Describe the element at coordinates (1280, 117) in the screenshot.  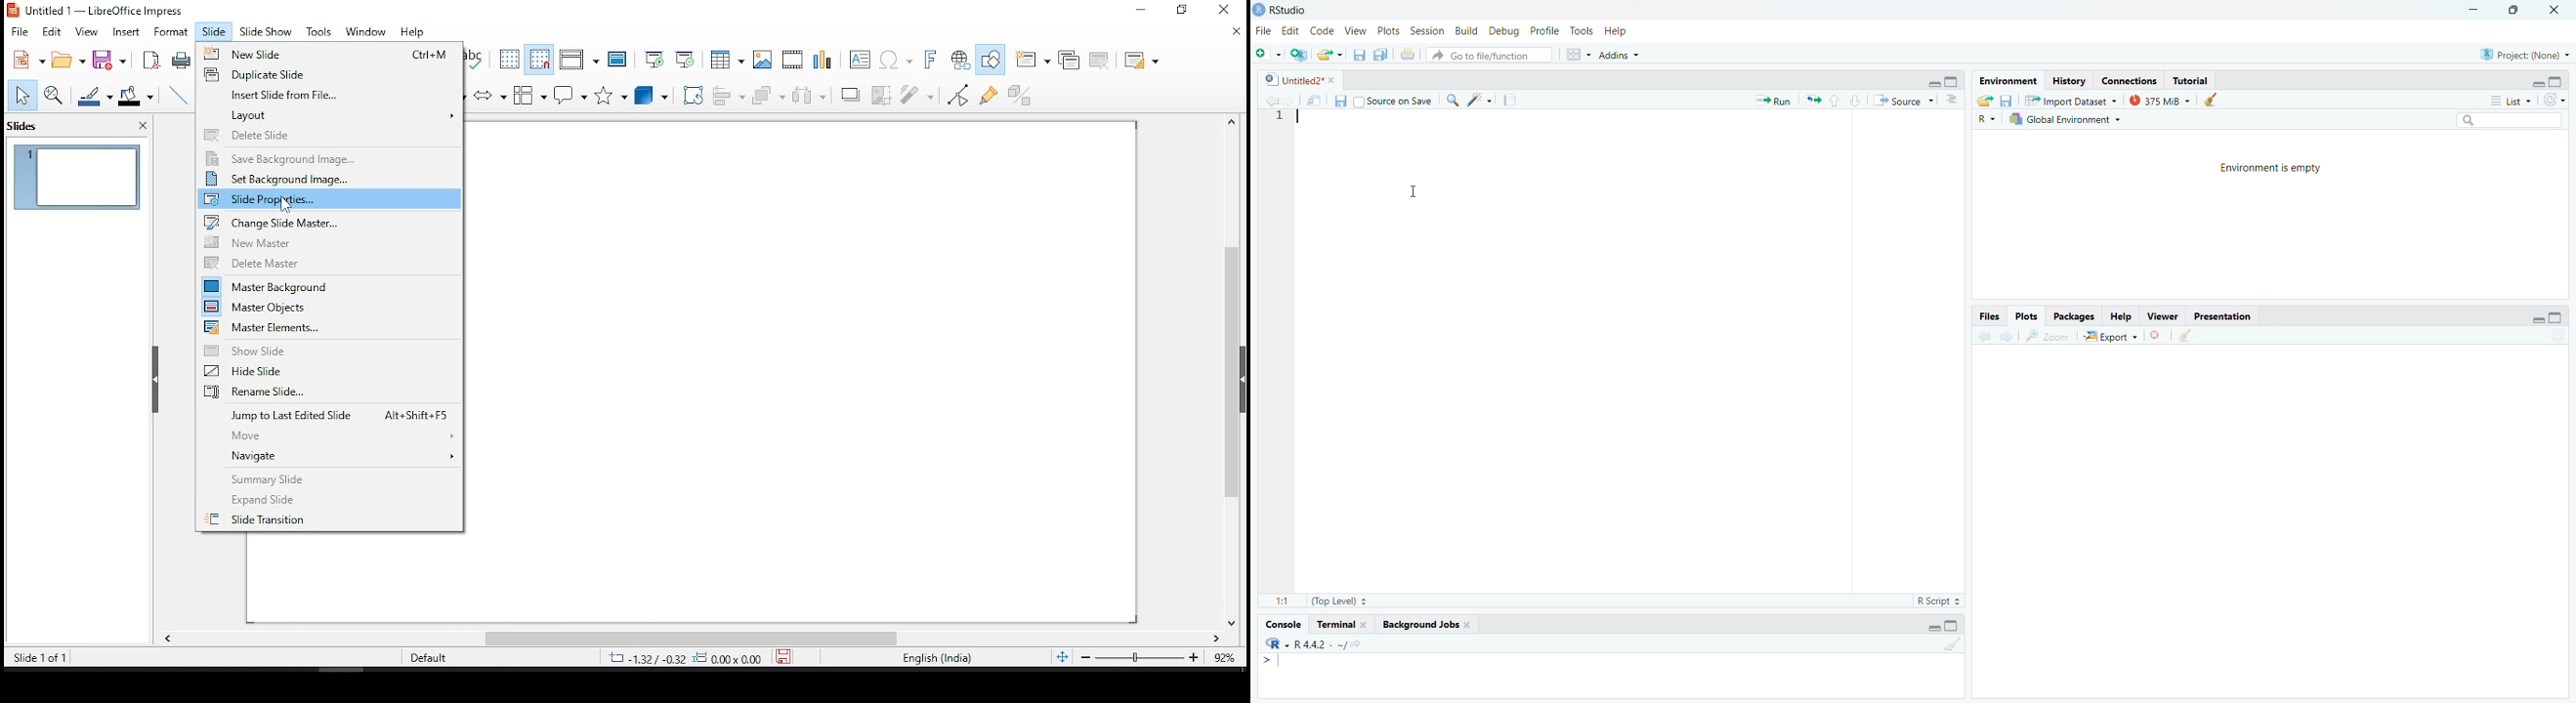
I see `1` at that location.